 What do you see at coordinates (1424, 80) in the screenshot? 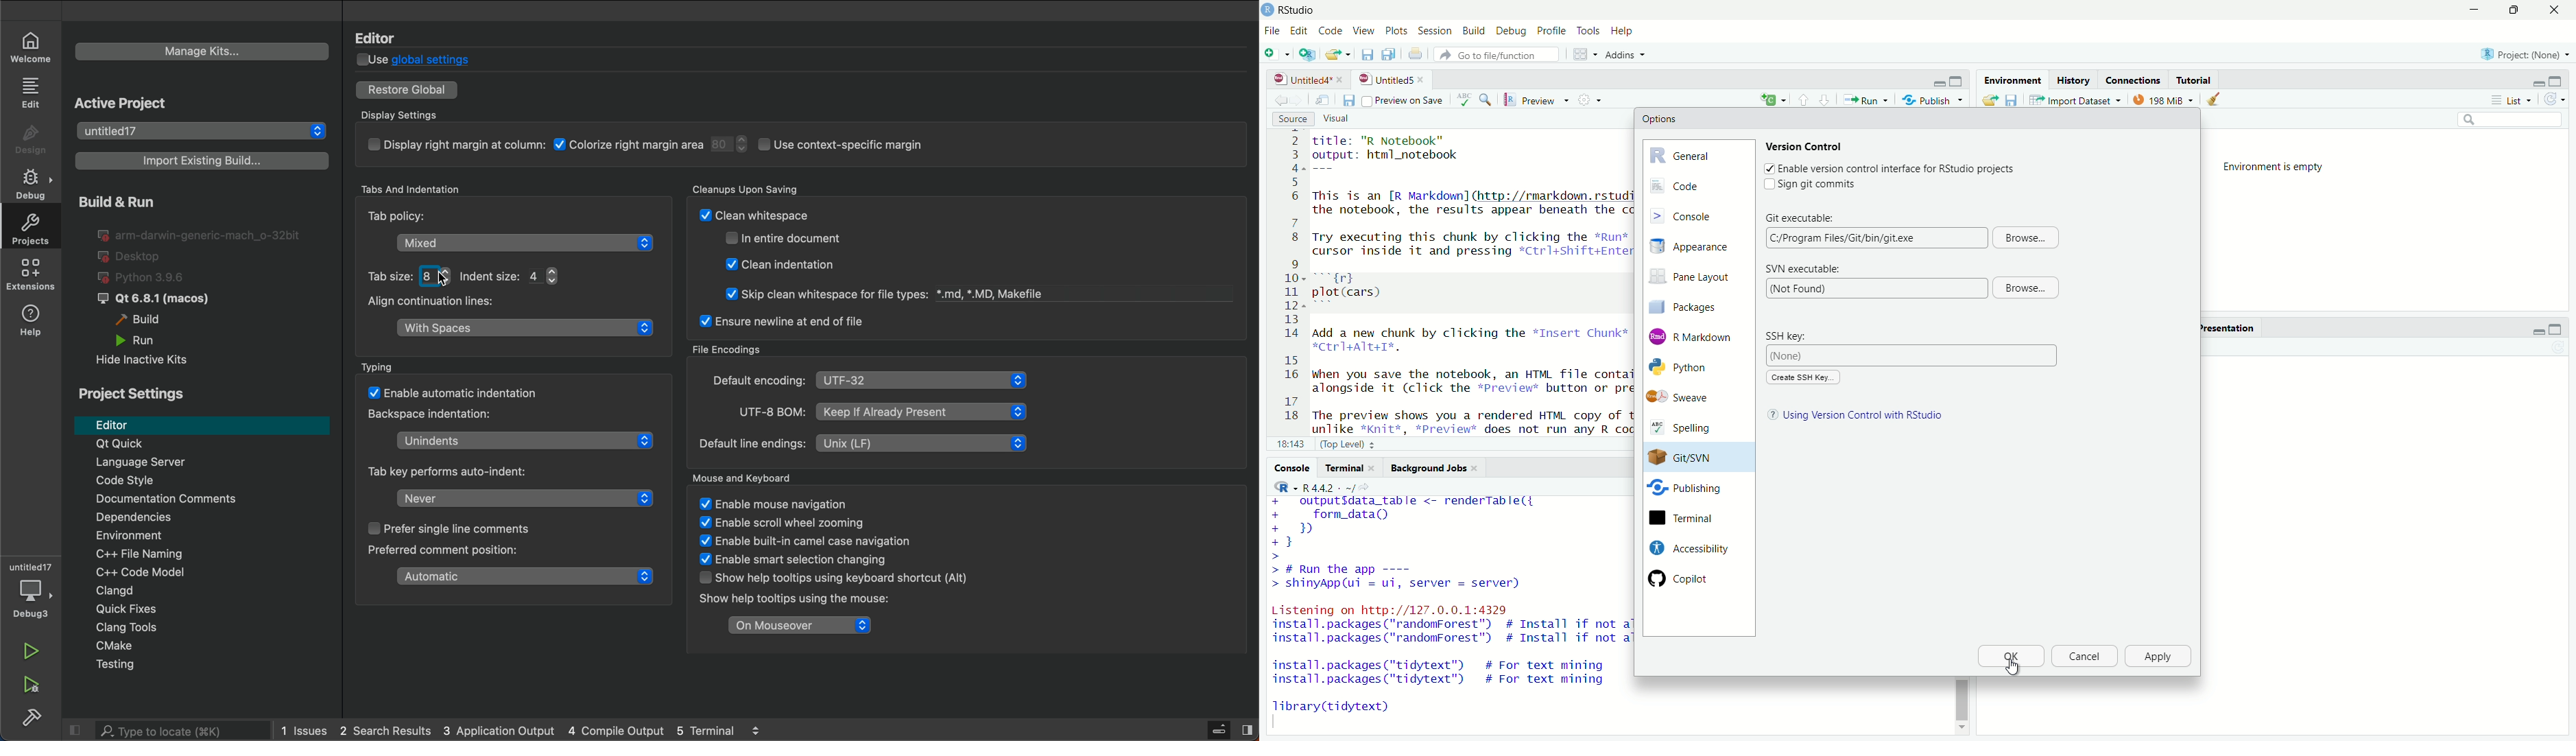
I see `close` at bounding box center [1424, 80].